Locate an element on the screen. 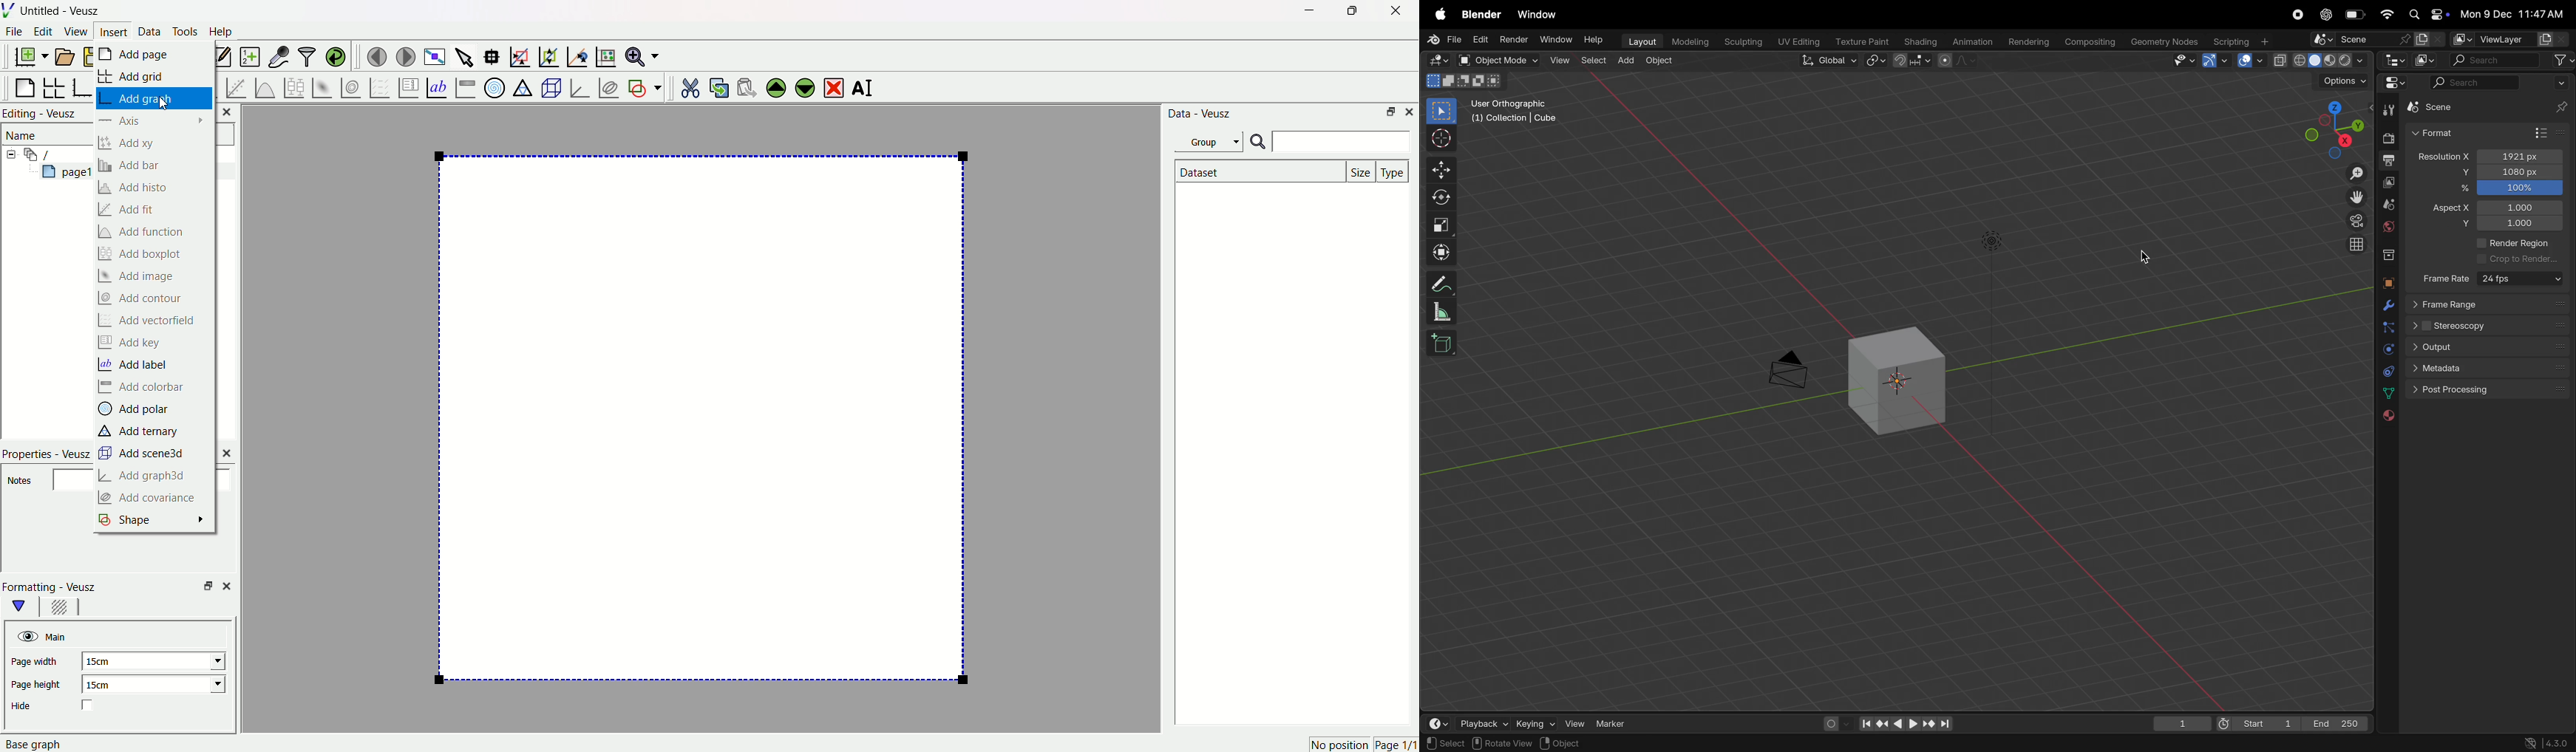 Image resolution: width=2576 pixels, height=756 pixels. search is located at coordinates (2496, 60).